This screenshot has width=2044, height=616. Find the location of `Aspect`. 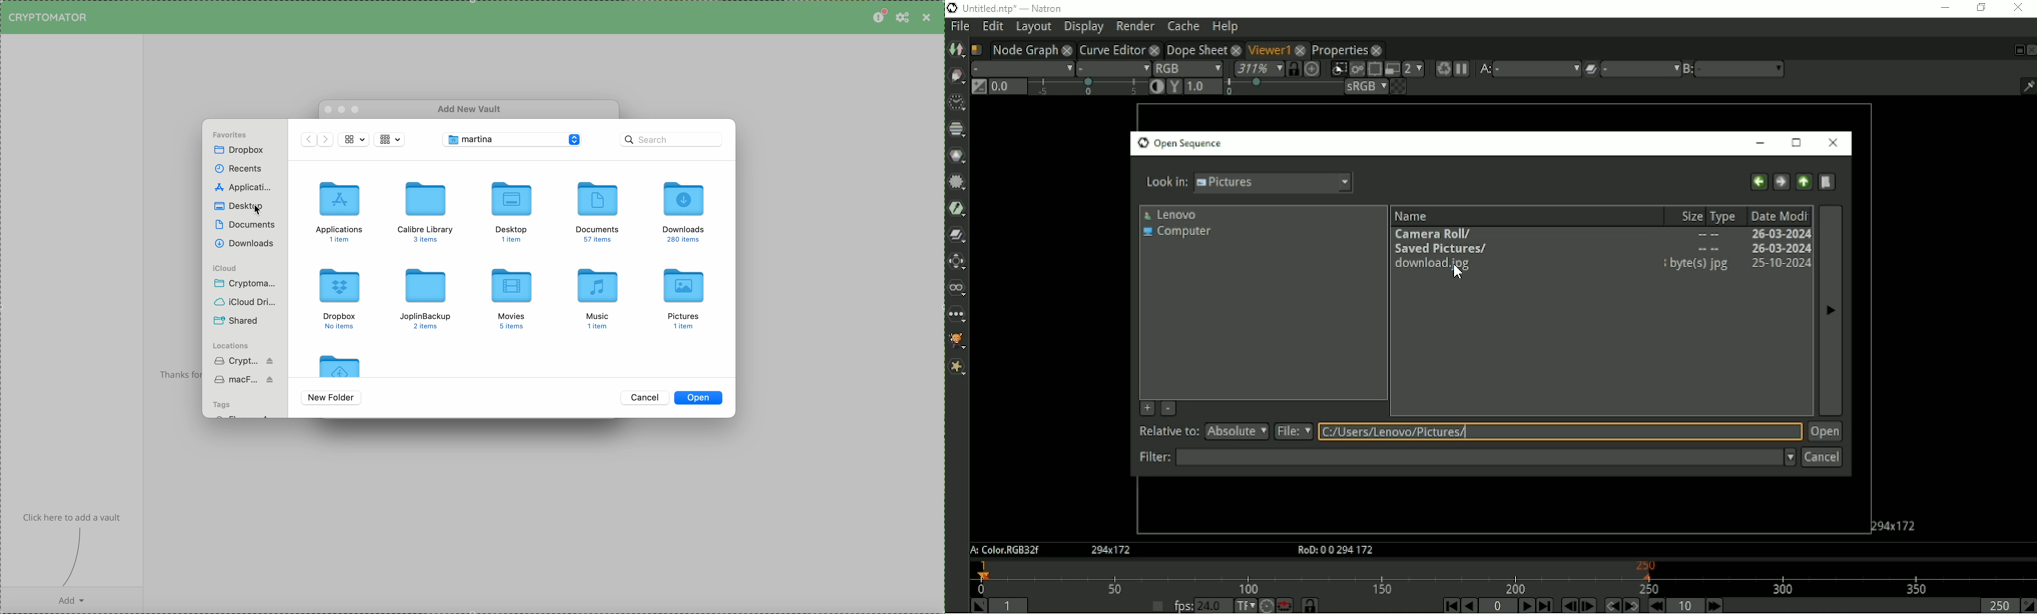

Aspect is located at coordinates (1112, 550).